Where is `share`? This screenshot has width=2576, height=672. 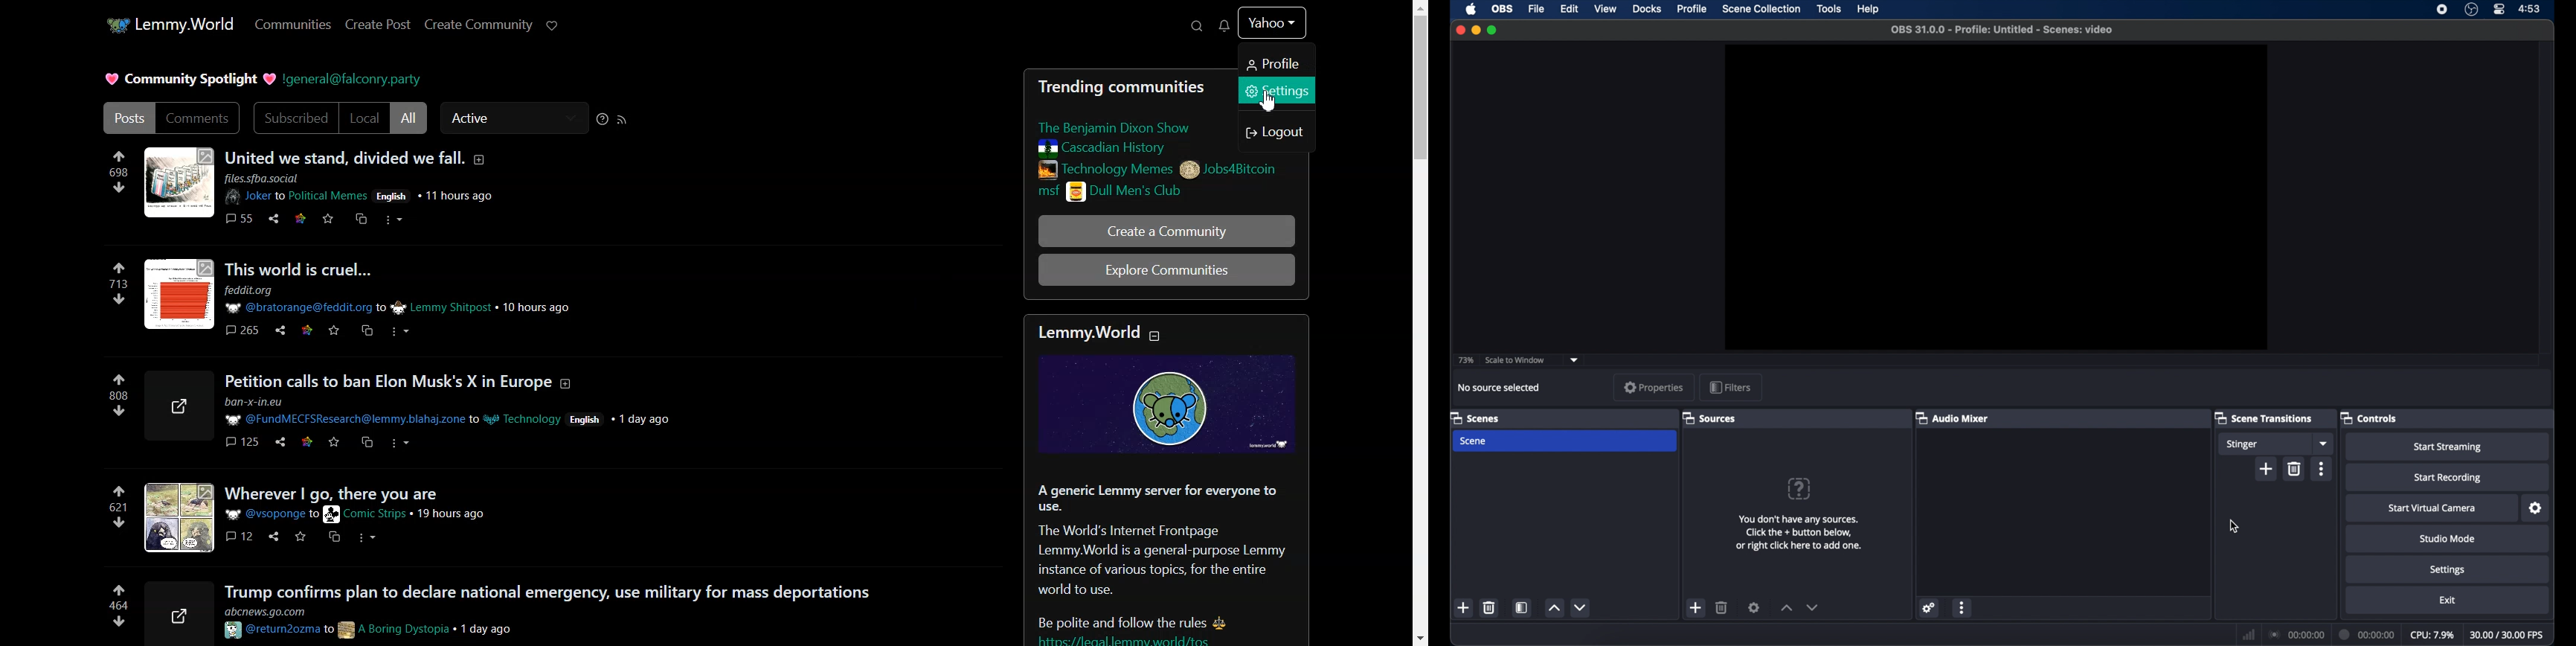 share is located at coordinates (277, 336).